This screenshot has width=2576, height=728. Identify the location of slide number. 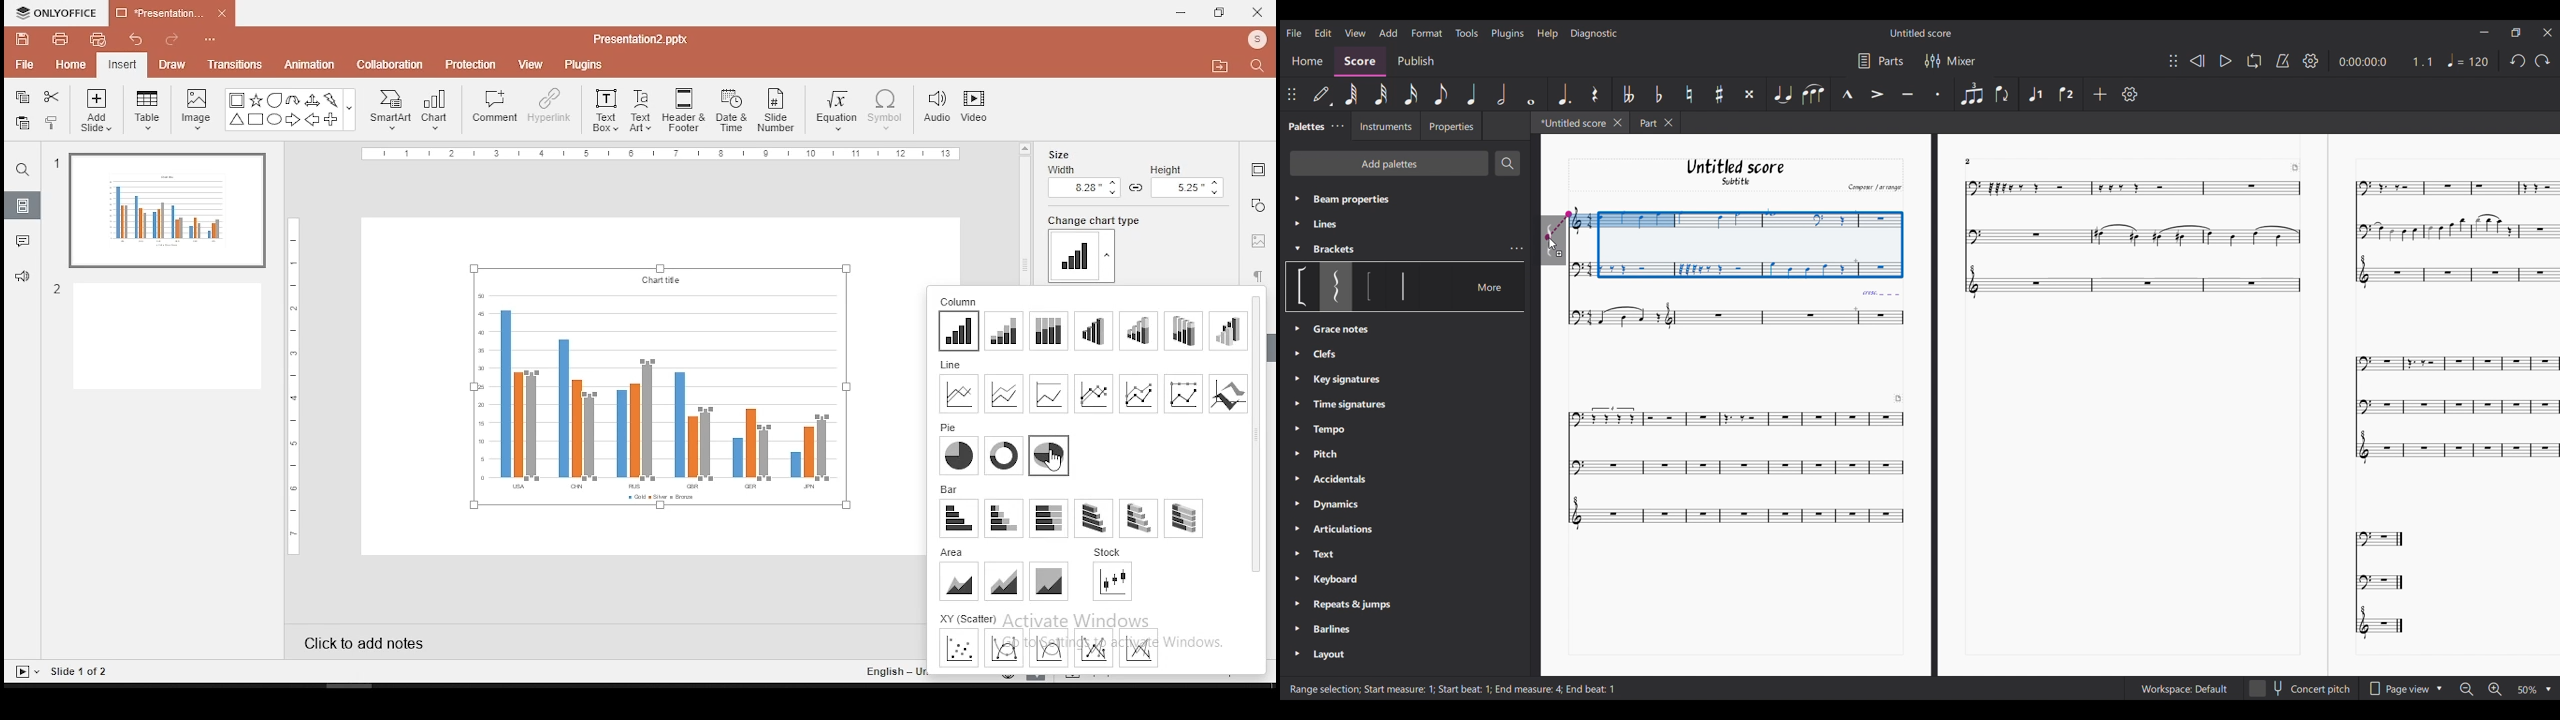
(778, 109).